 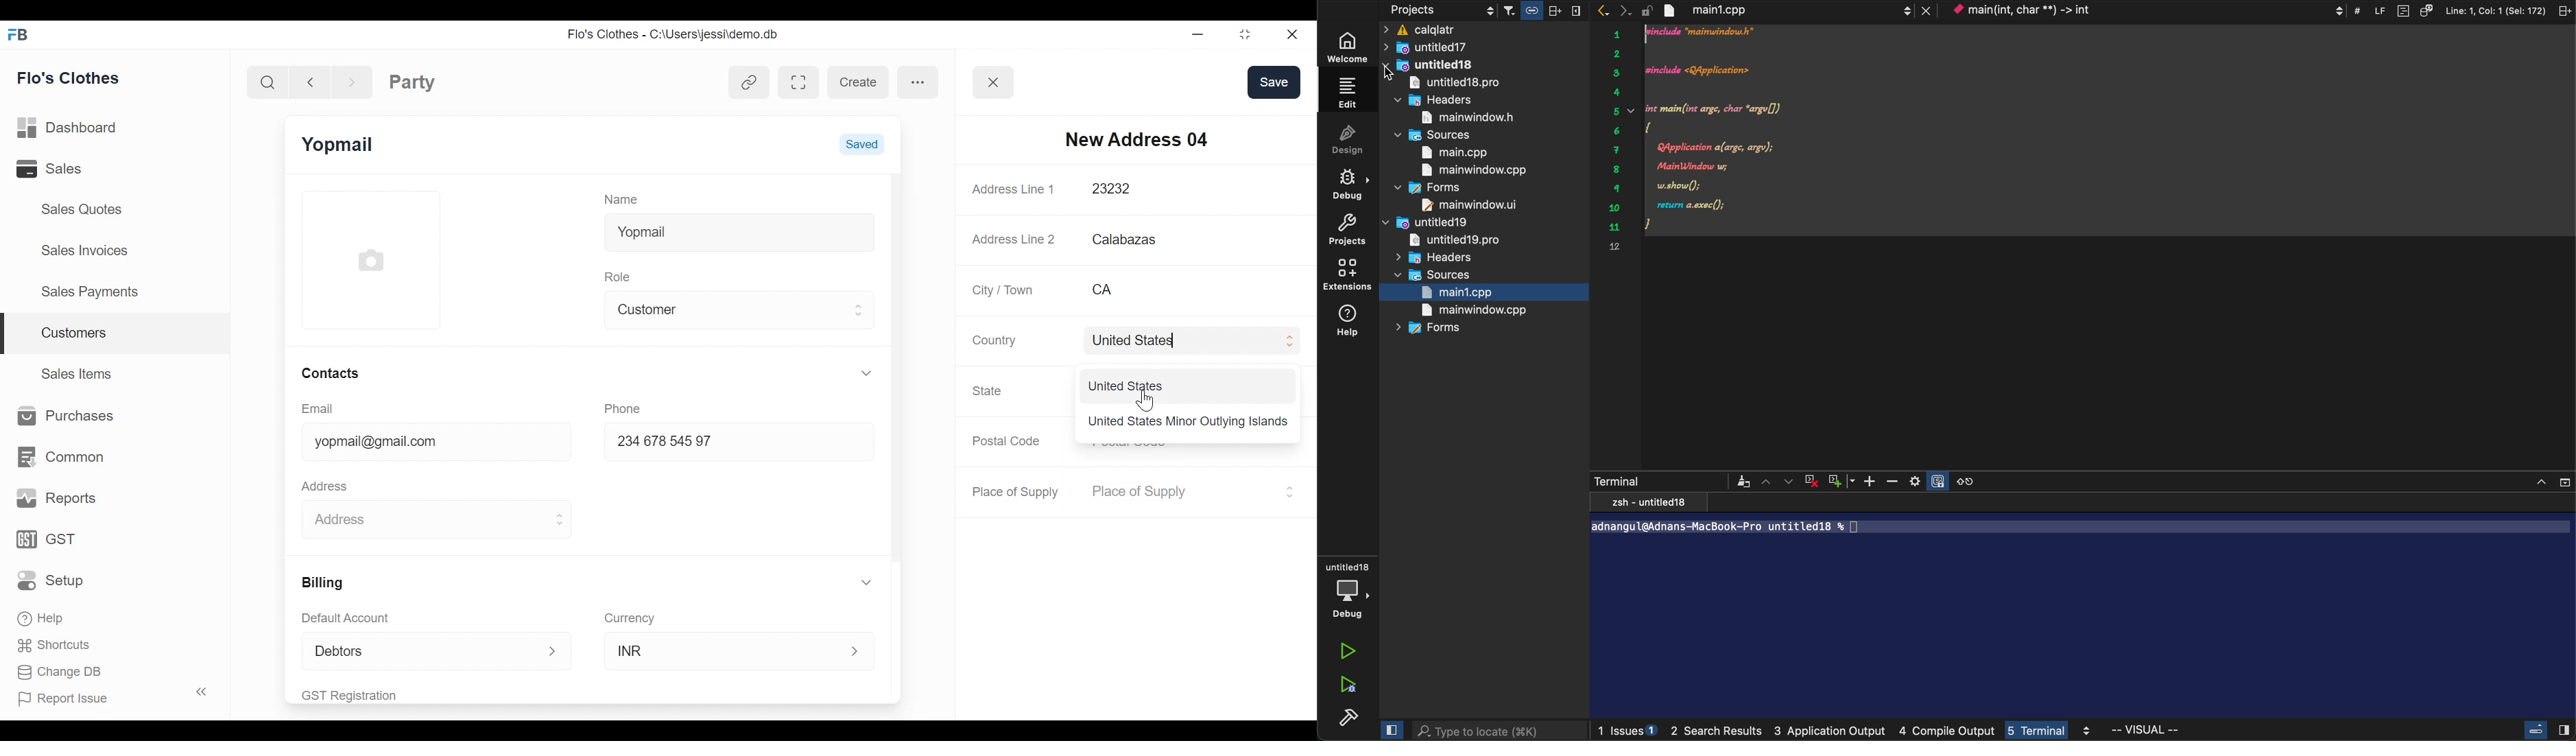 What do you see at coordinates (1290, 34) in the screenshot?
I see `Close` at bounding box center [1290, 34].